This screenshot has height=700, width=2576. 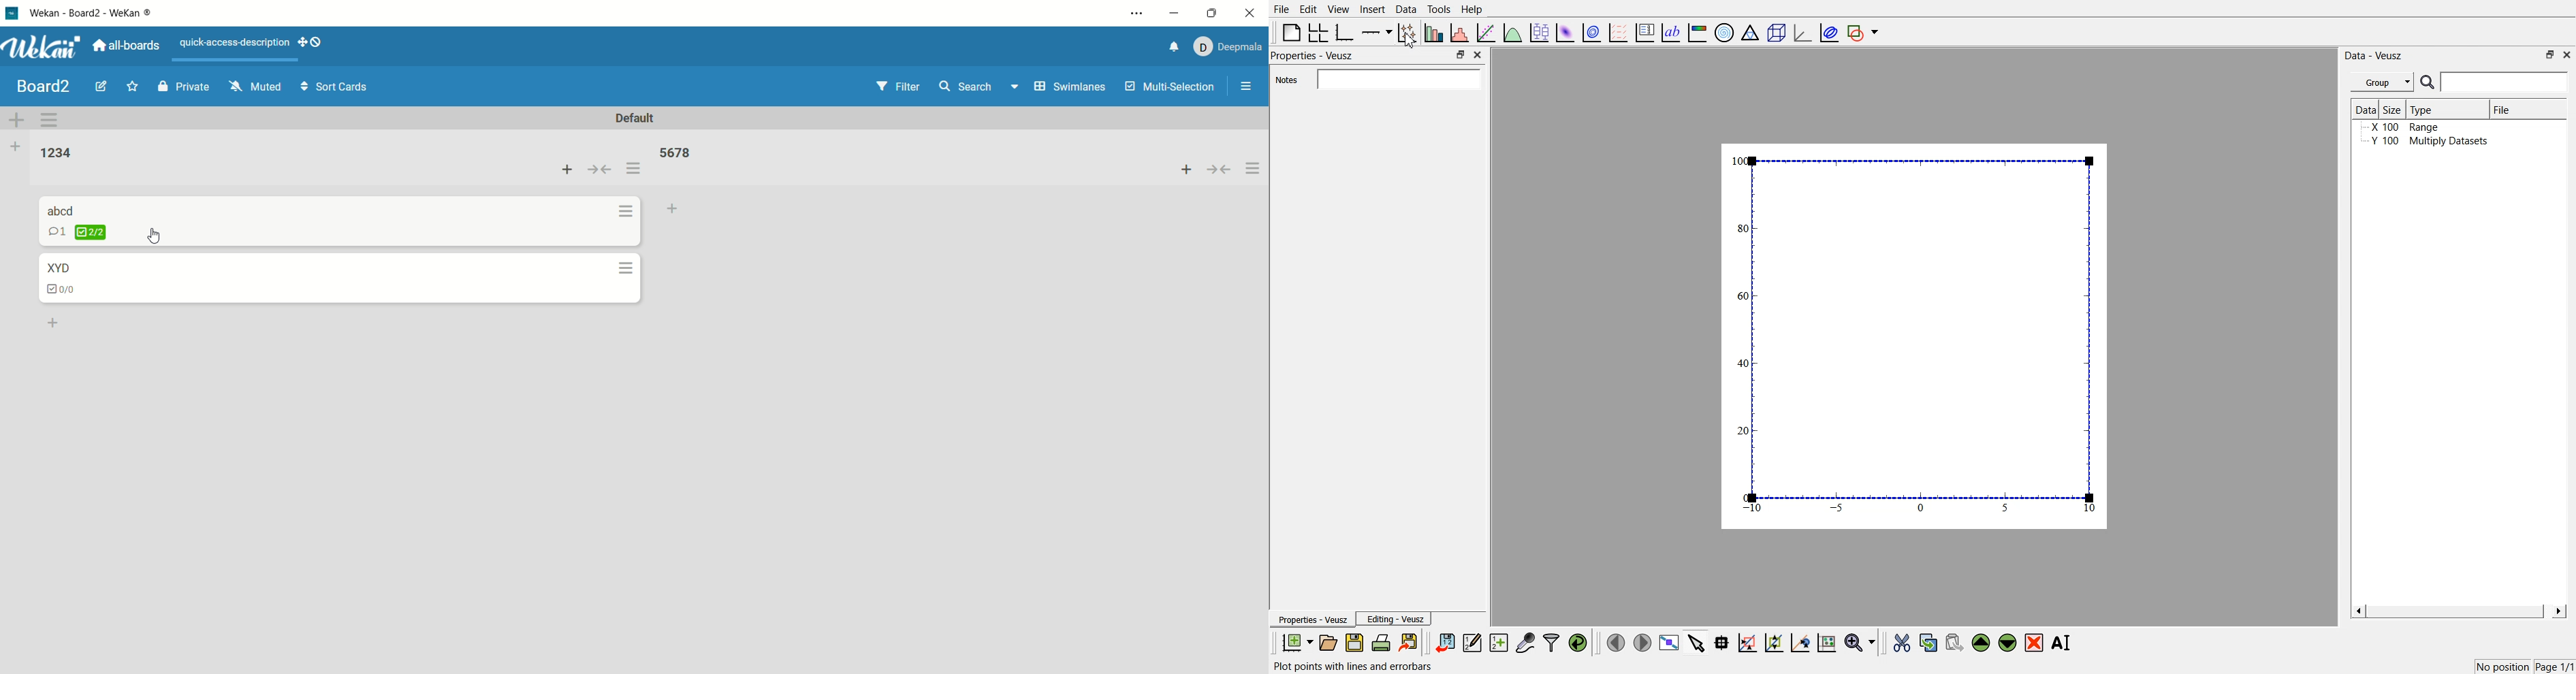 I want to click on Data - Veusz, so click(x=2374, y=56).